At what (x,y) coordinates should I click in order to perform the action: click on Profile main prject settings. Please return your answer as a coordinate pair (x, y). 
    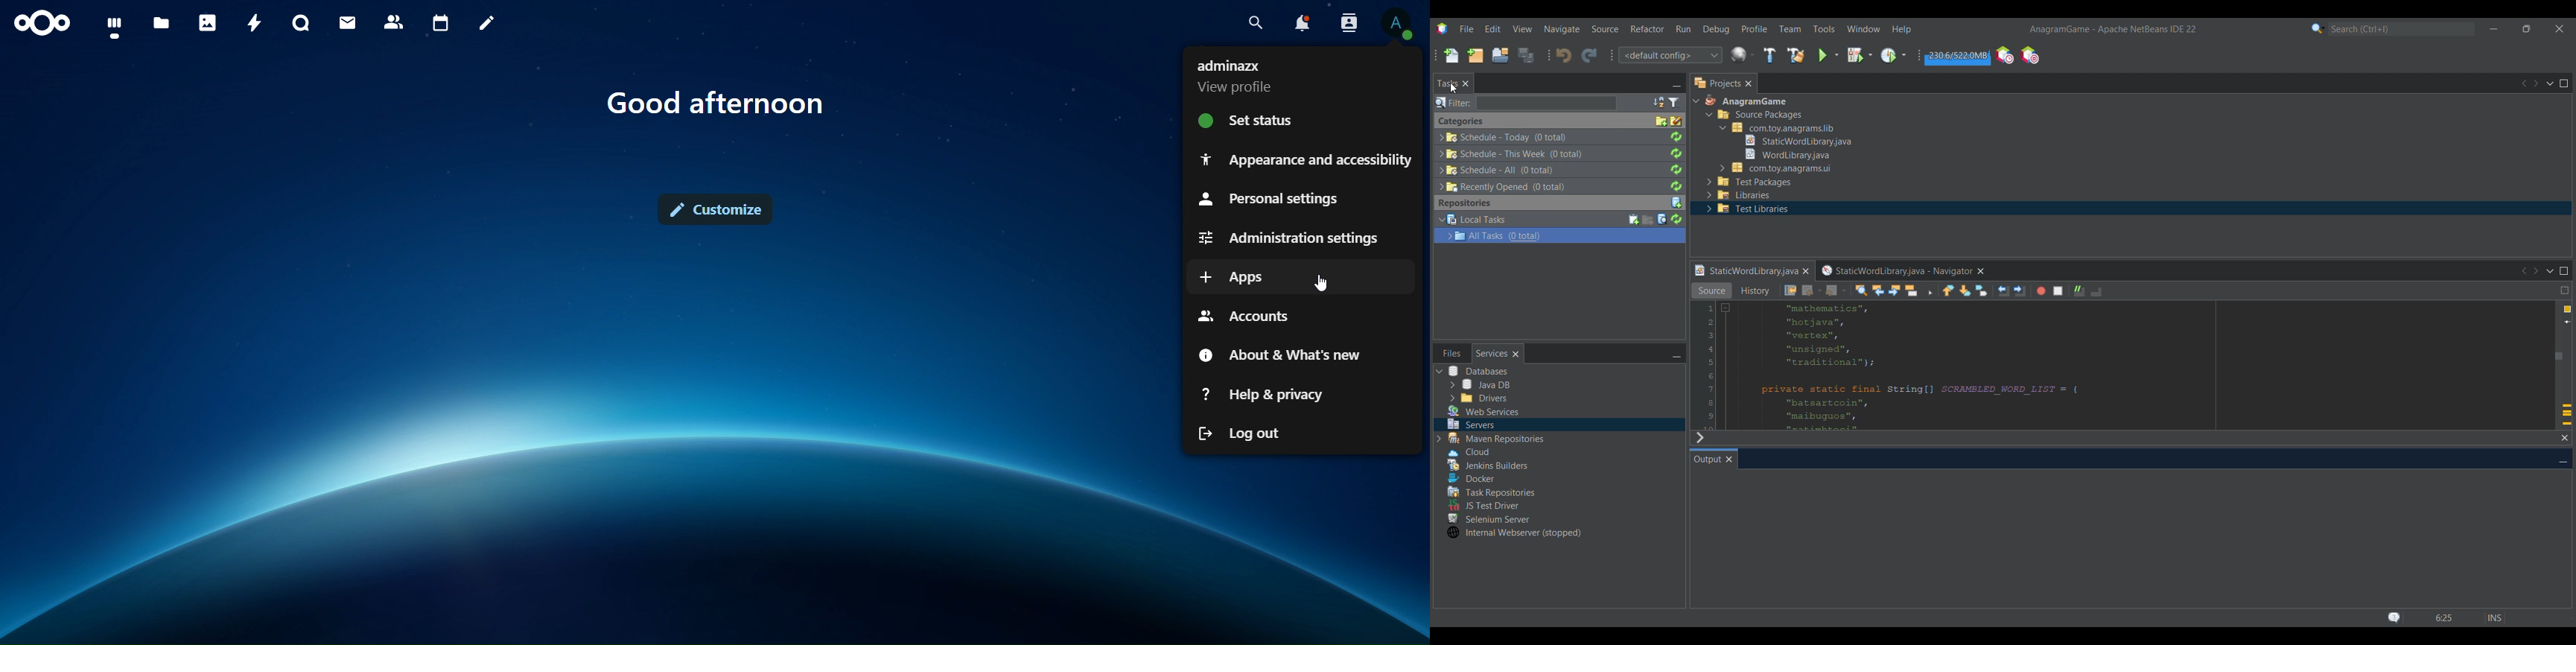
    Looking at the image, I should click on (1894, 55).